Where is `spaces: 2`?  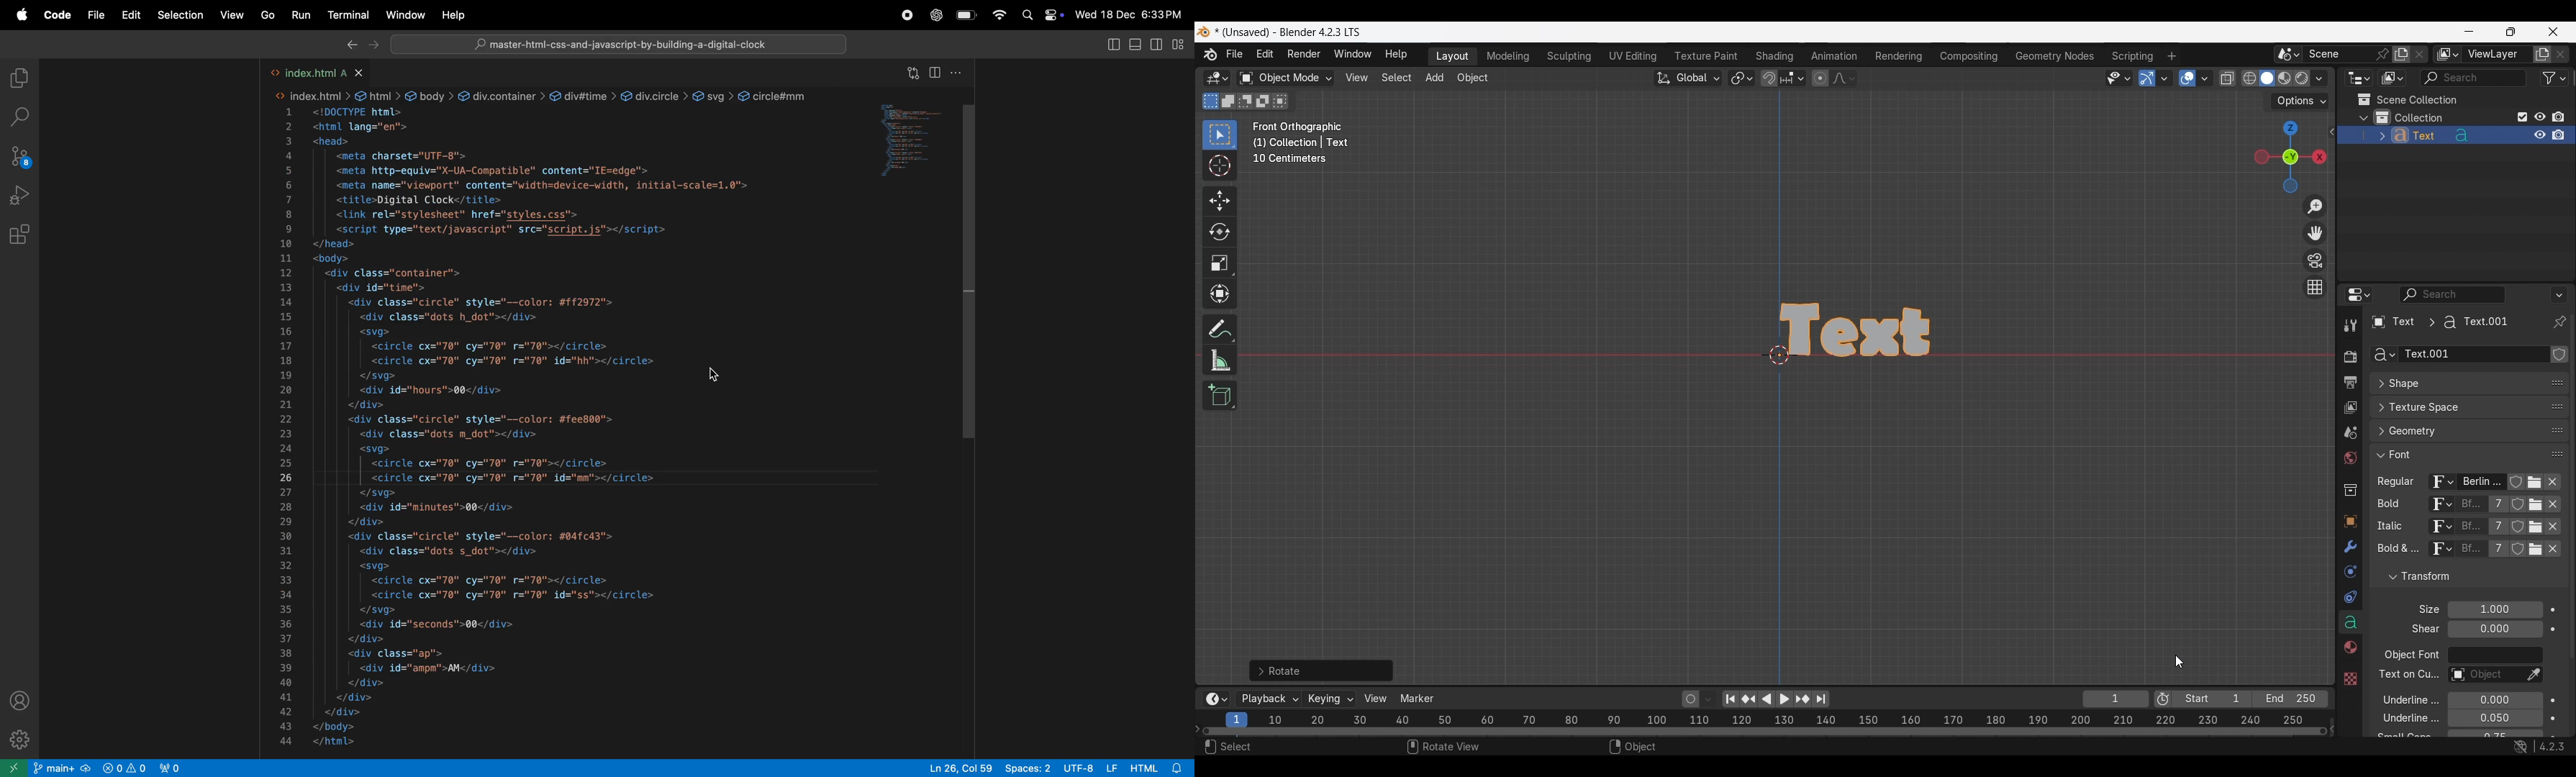 spaces: 2 is located at coordinates (1026, 769).